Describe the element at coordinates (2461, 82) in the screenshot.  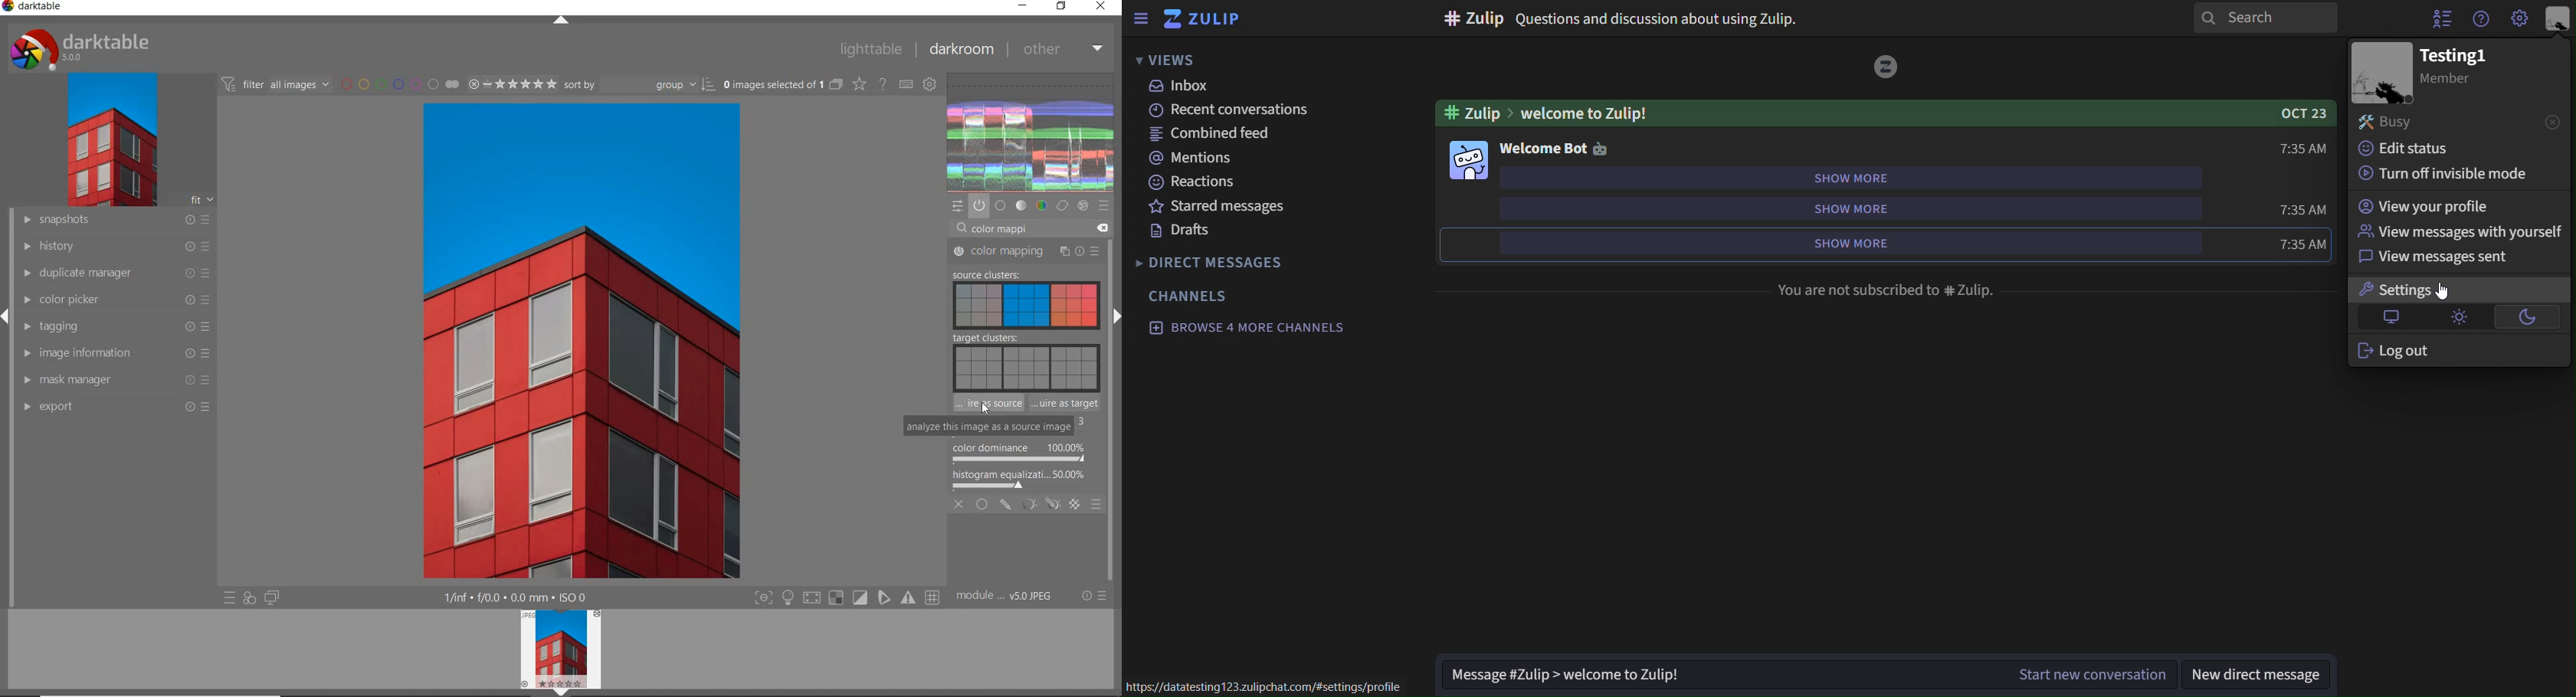
I see `Member` at that location.